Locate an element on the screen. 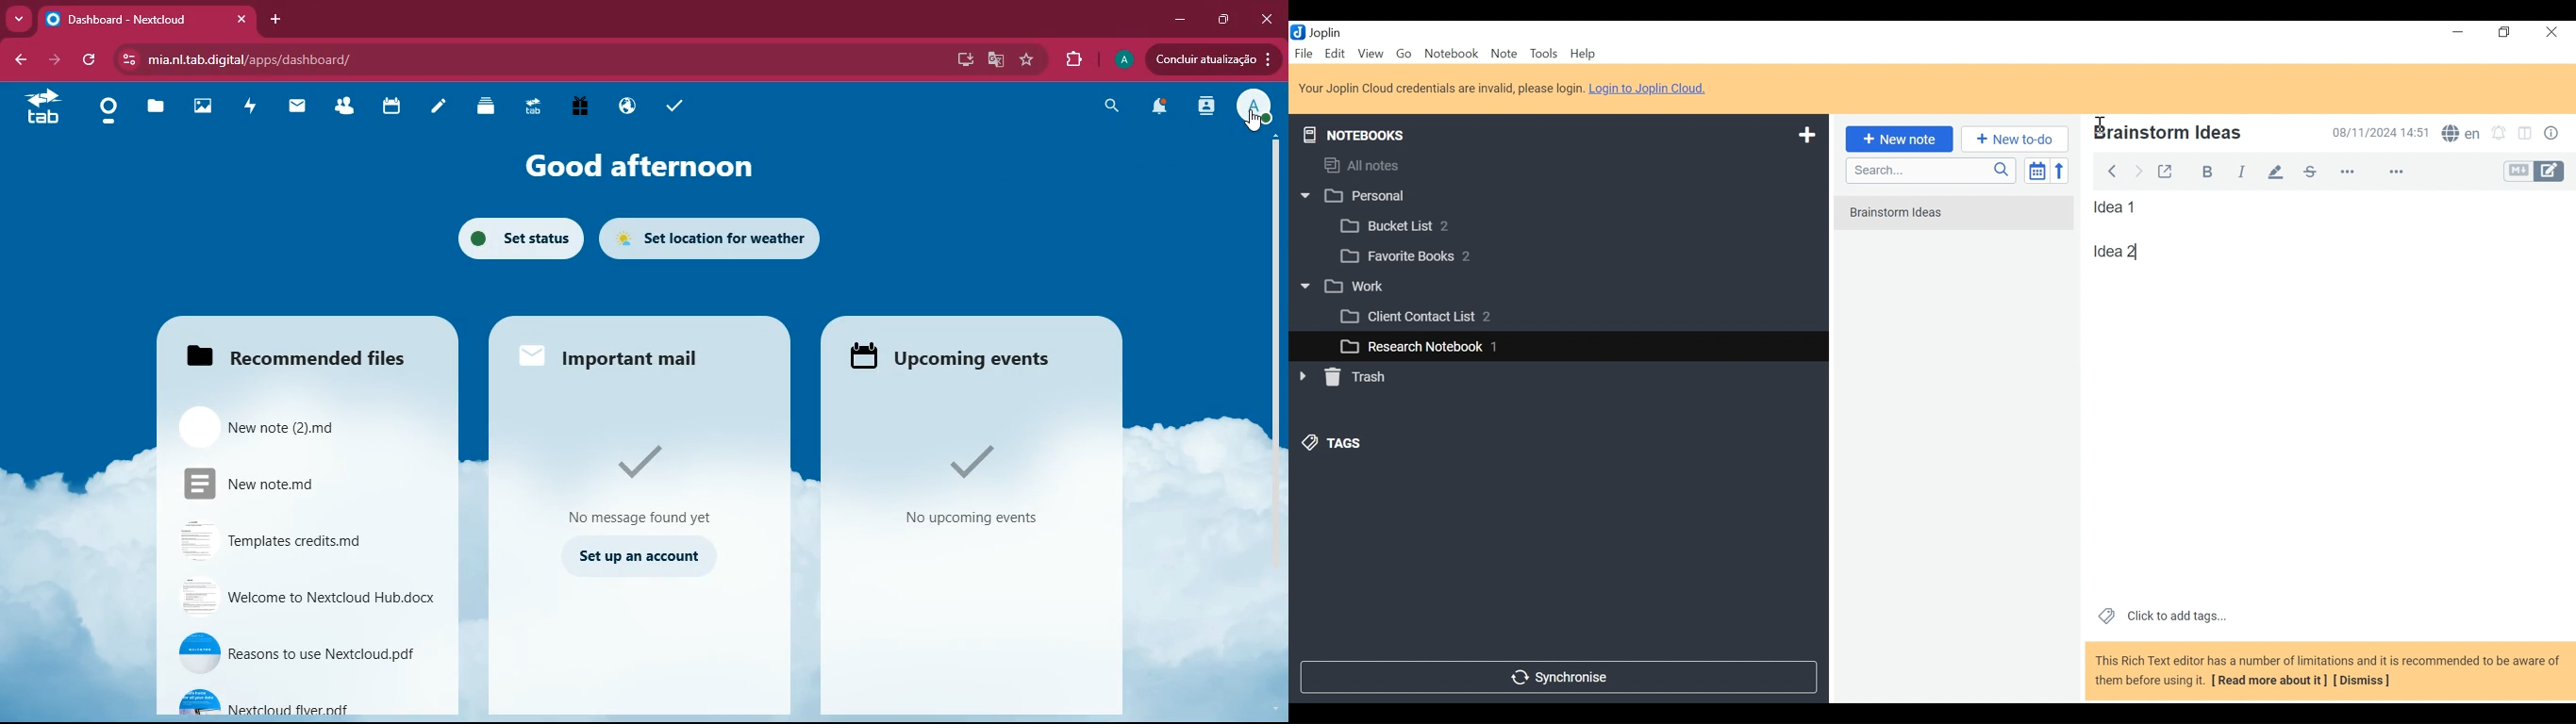  Toggle Editor is located at coordinates (2535, 172).